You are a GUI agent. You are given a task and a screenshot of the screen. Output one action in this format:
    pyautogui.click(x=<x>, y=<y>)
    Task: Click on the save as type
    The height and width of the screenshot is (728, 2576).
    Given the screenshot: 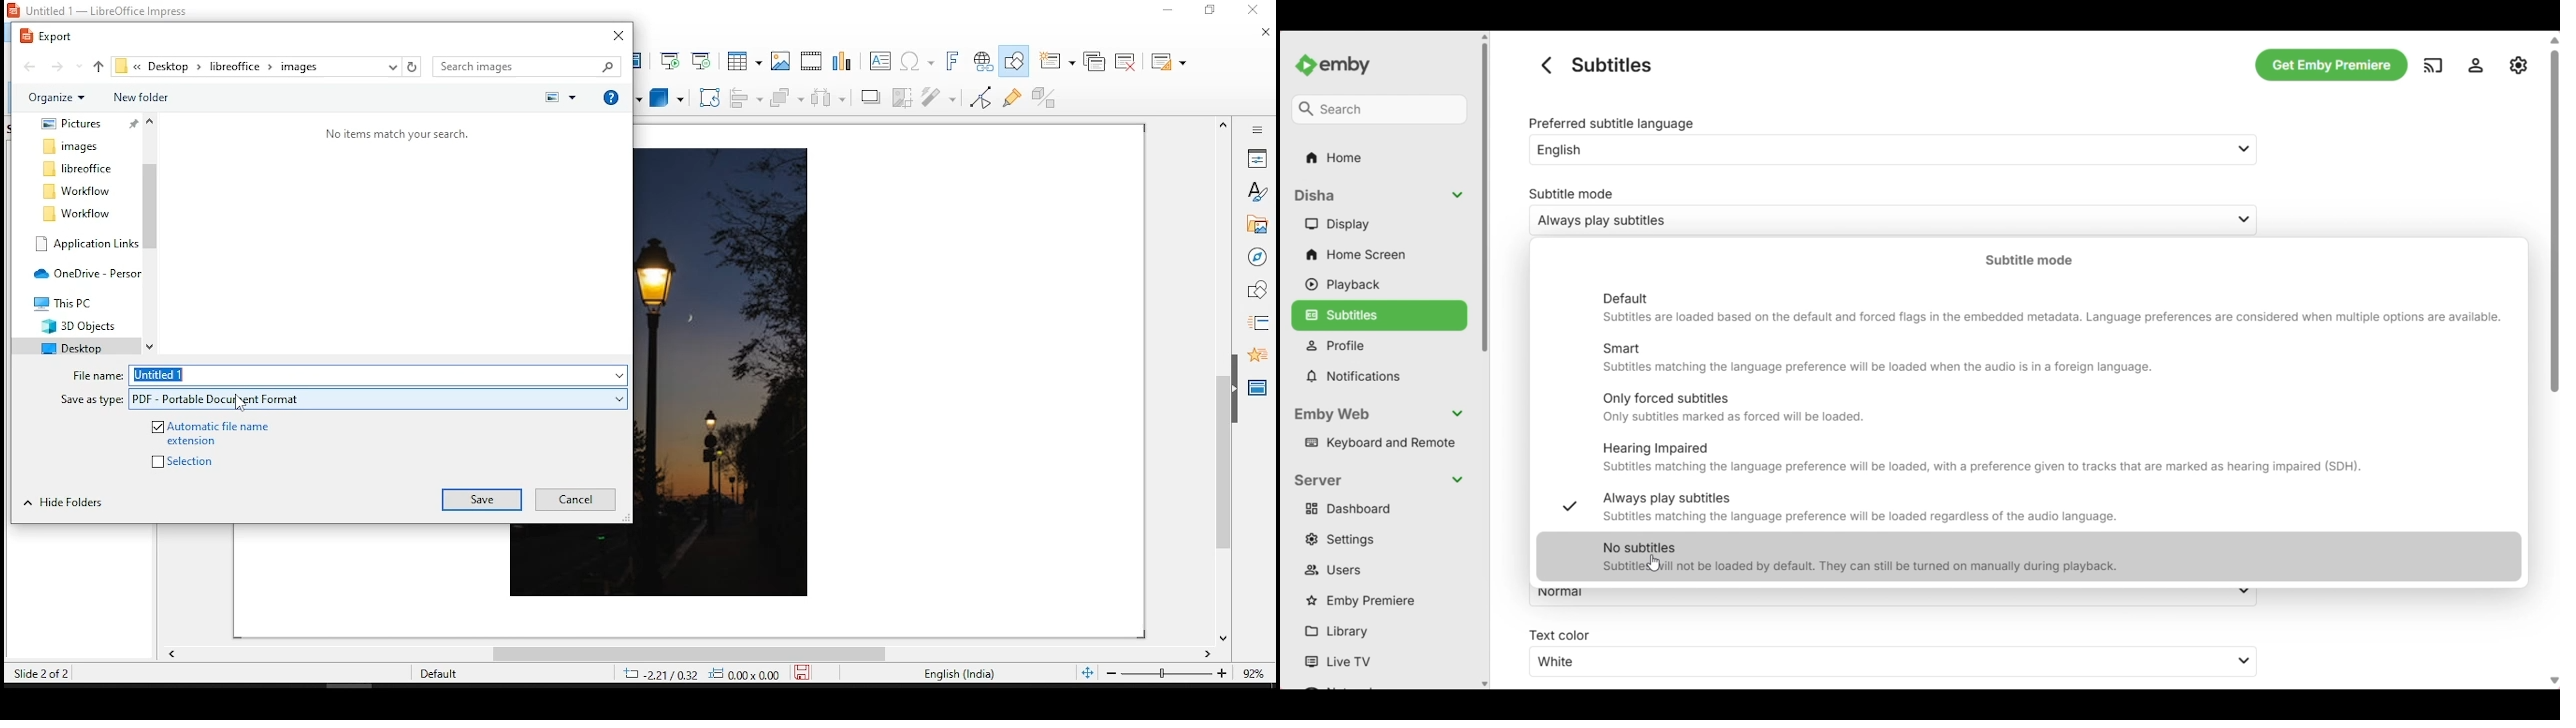 What is the action you would take?
    pyautogui.click(x=378, y=400)
    